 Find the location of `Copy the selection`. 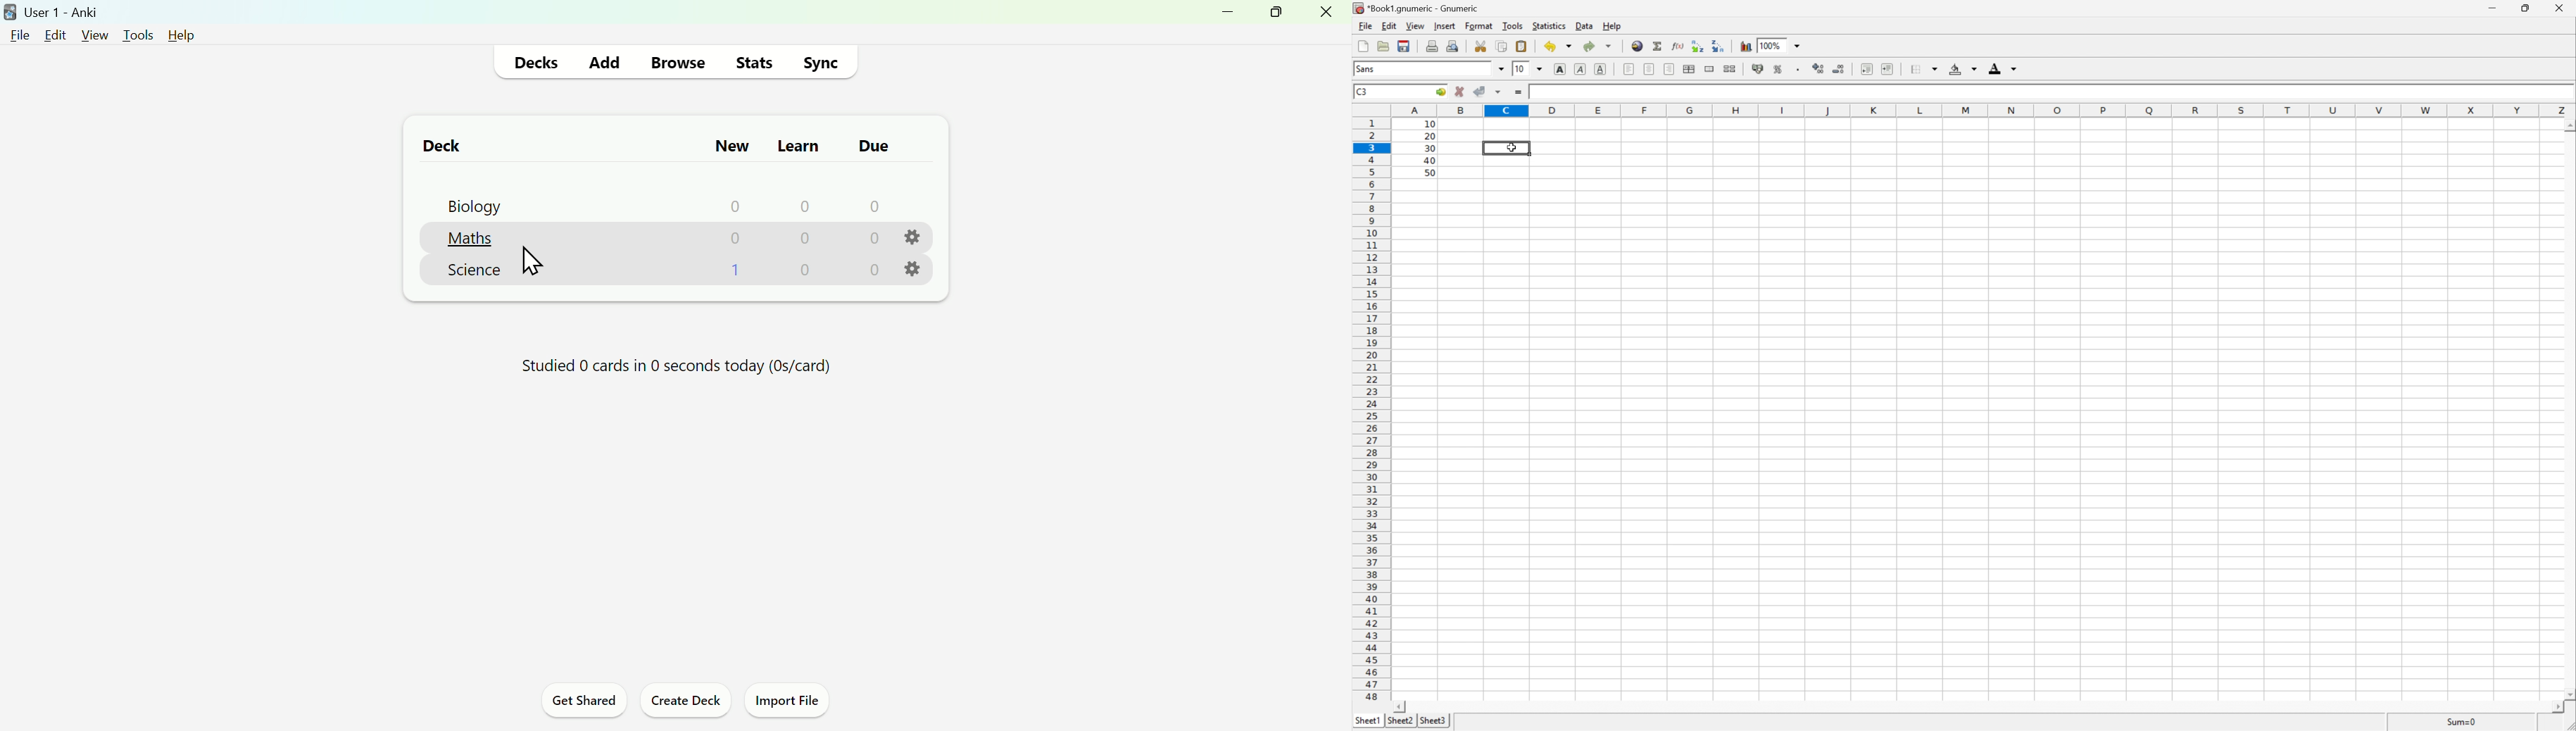

Copy the selection is located at coordinates (1500, 47).